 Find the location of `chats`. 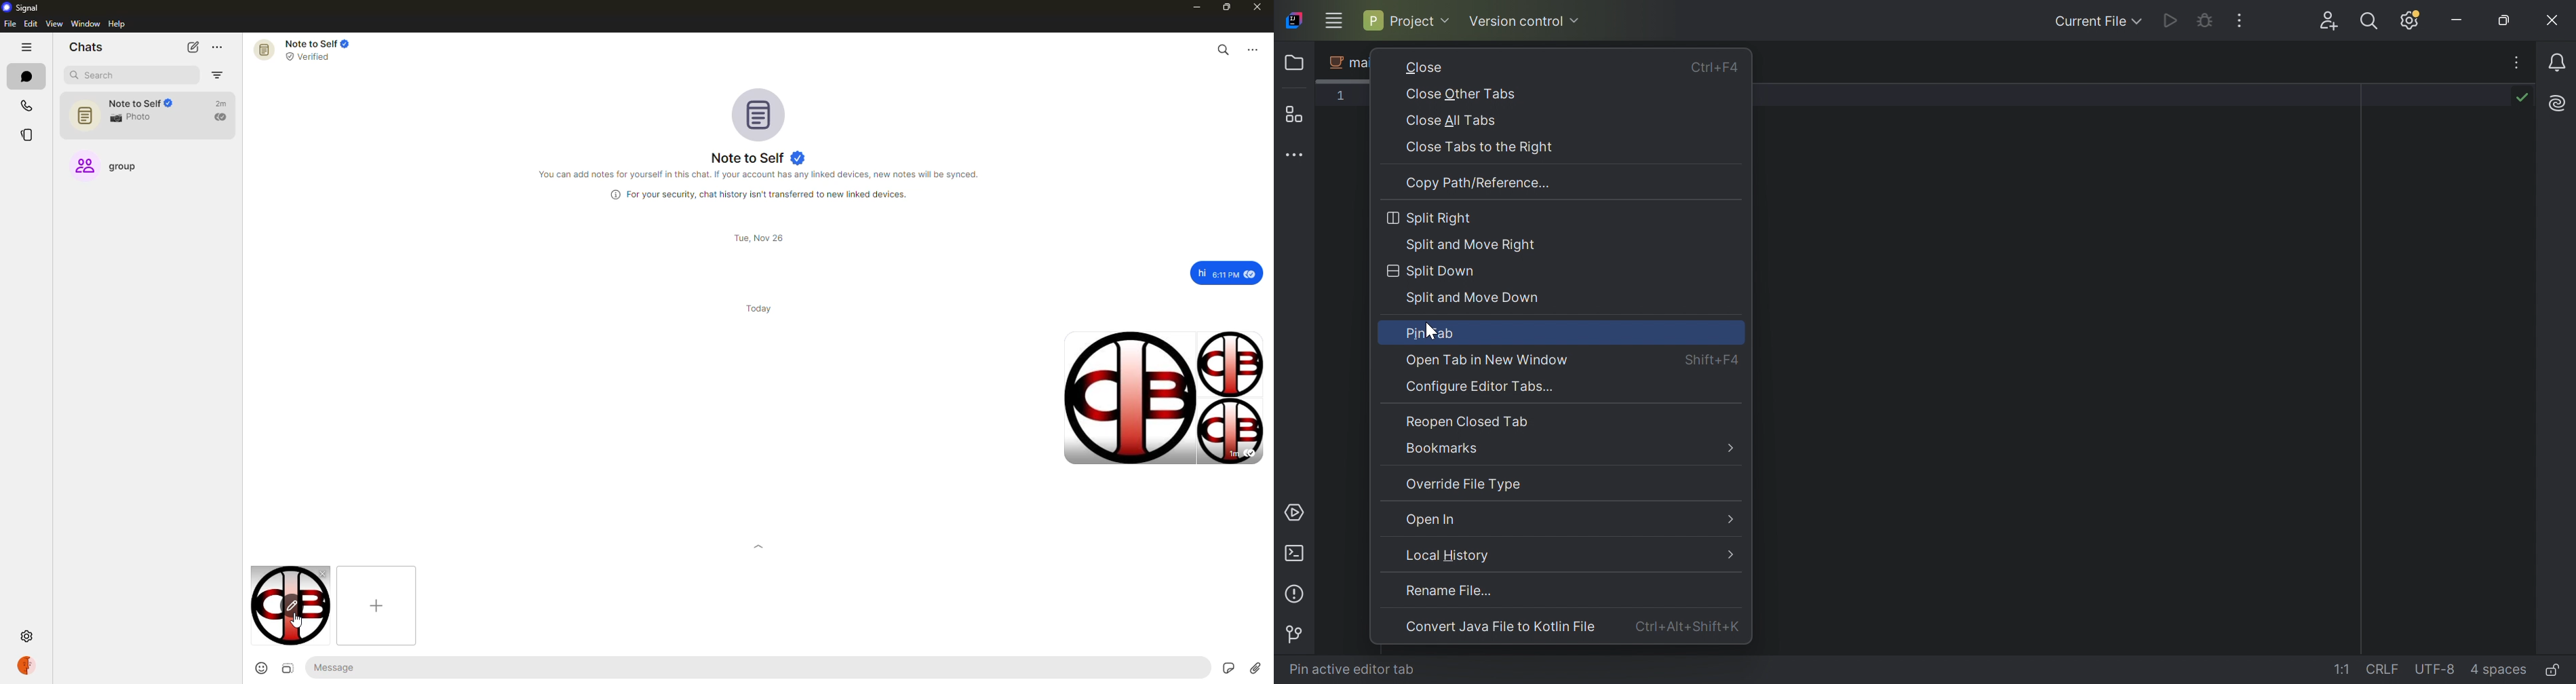

chats is located at coordinates (26, 76).